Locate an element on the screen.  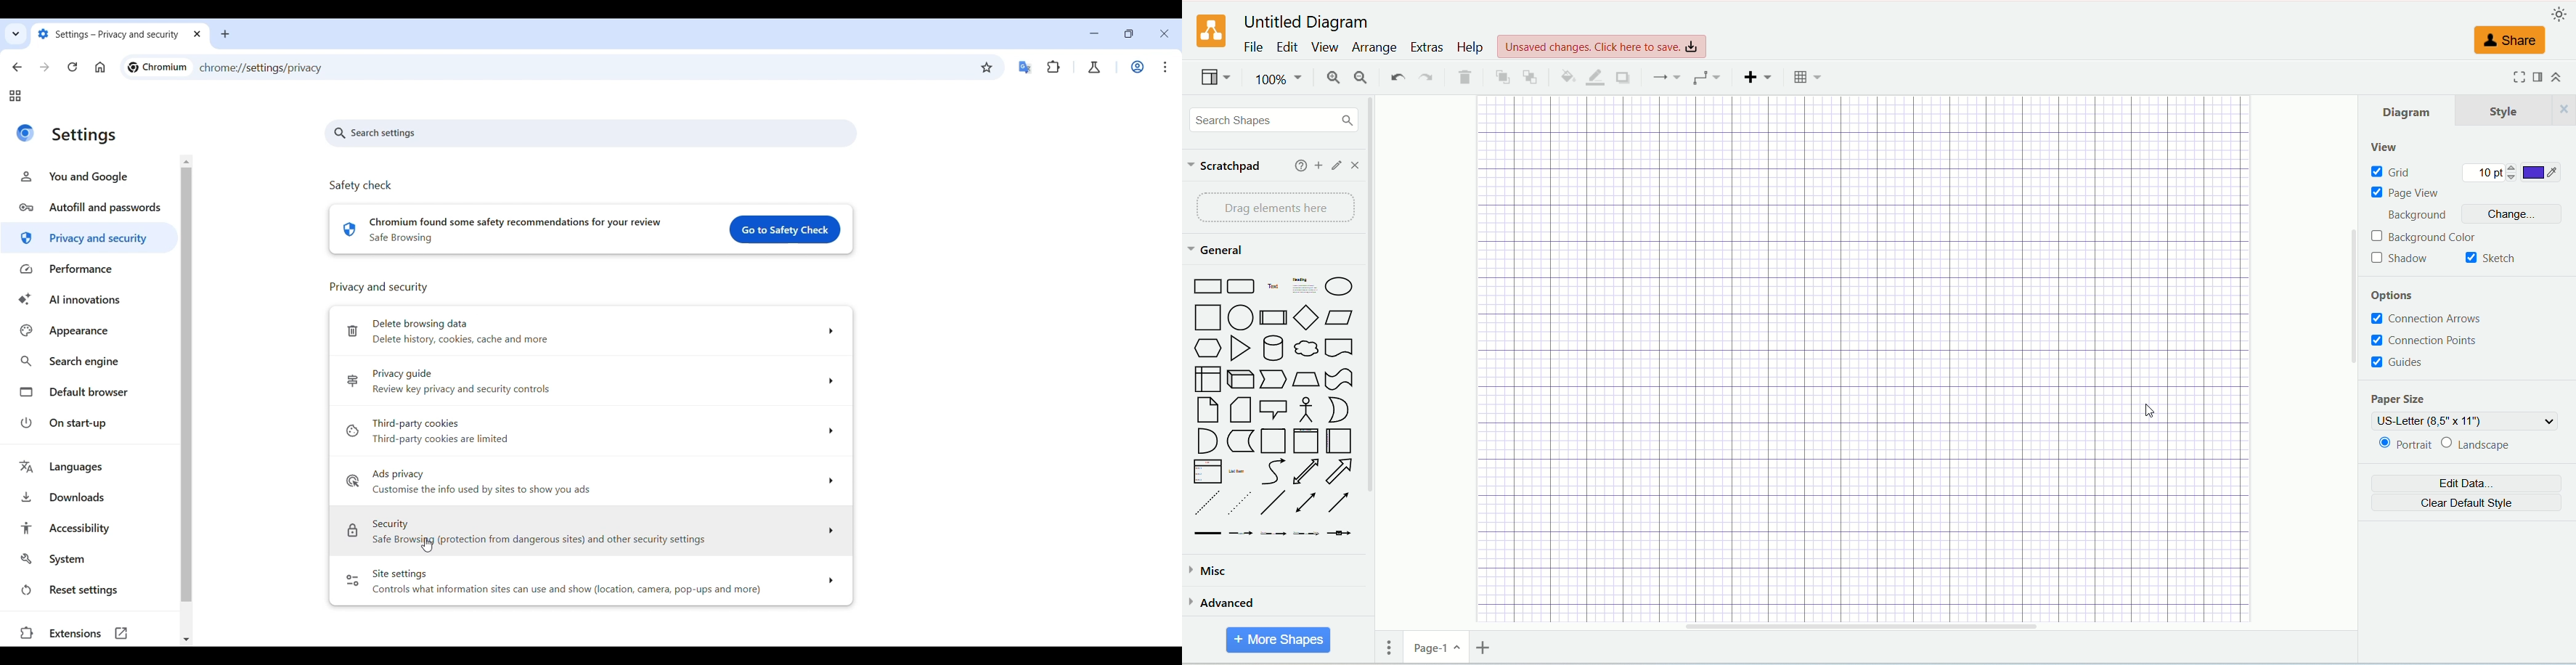
insert is located at coordinates (1758, 77).